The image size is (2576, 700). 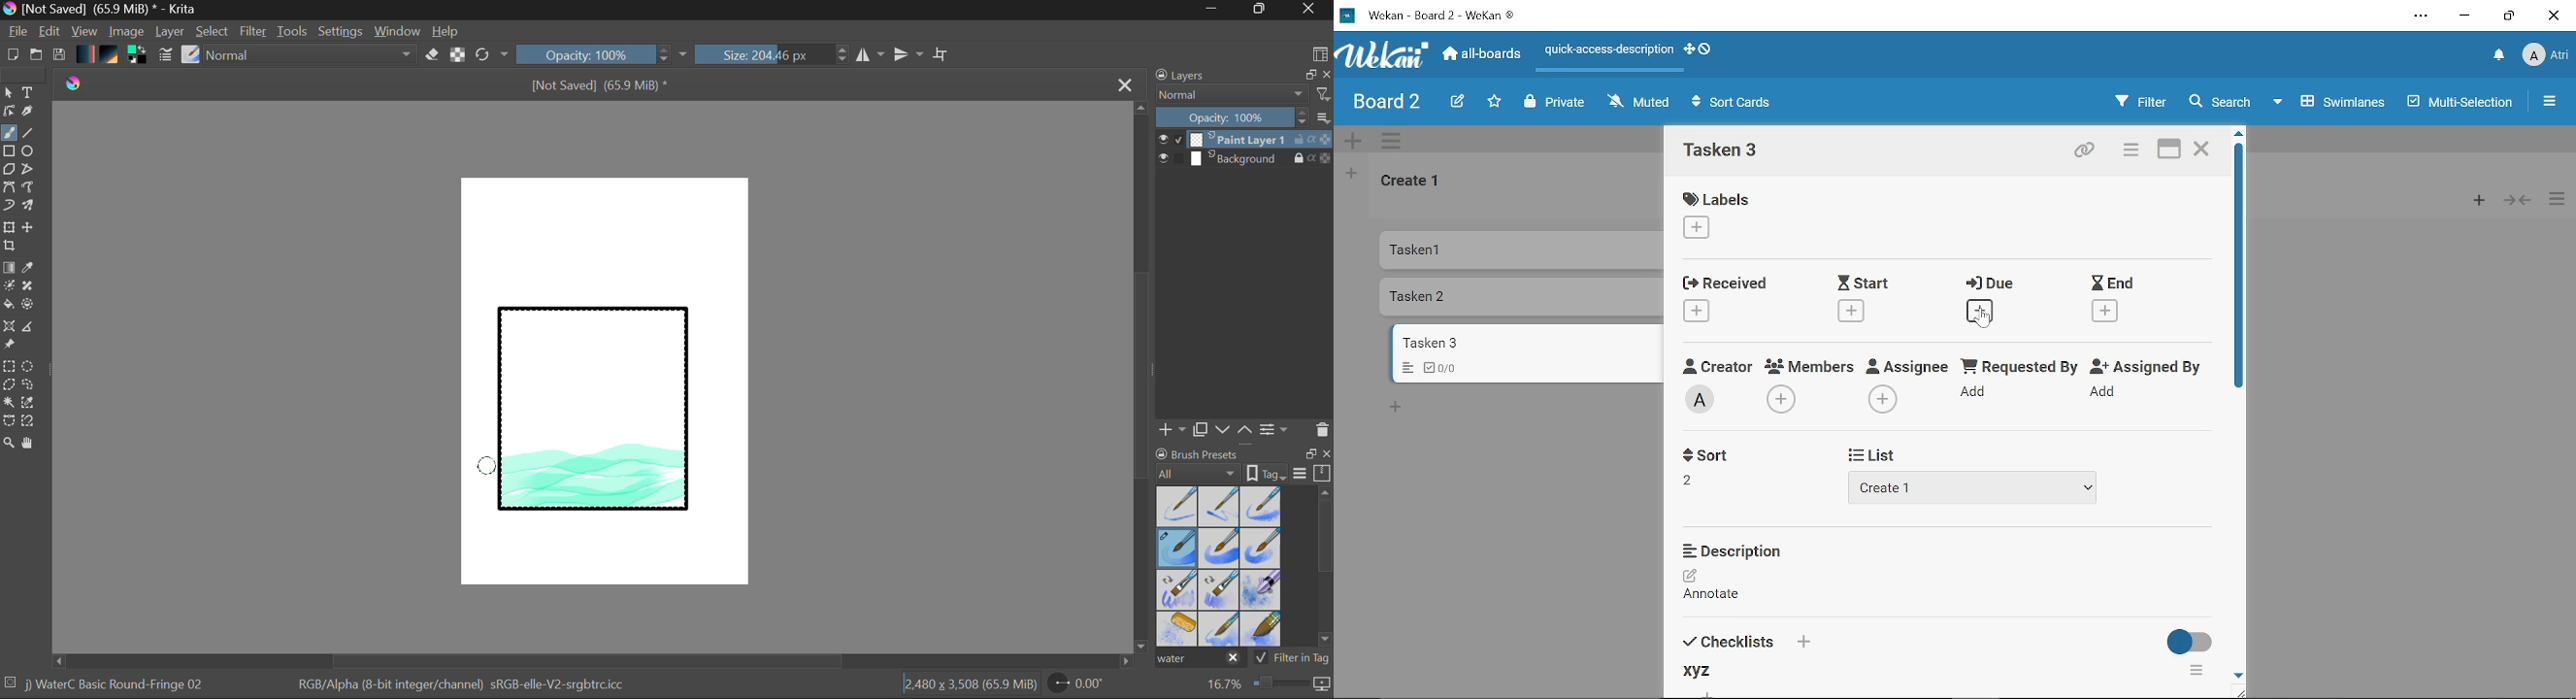 I want to click on Pattern, so click(x=111, y=56).